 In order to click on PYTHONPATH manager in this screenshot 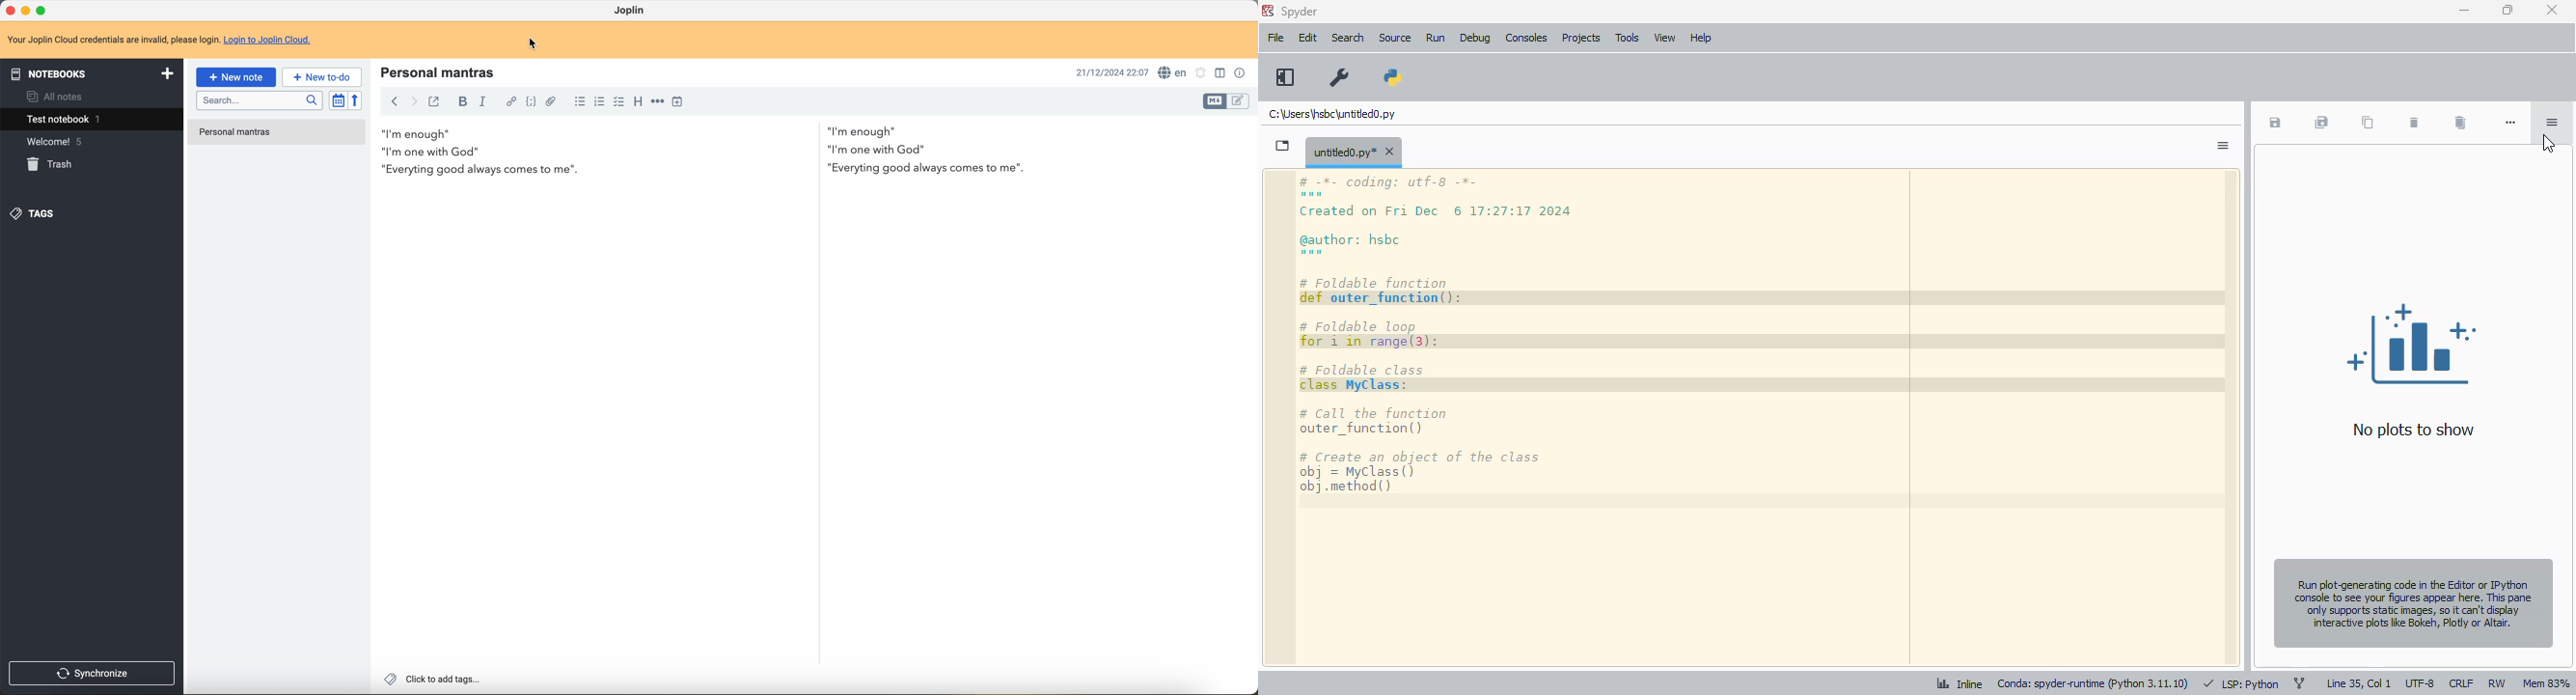, I will do `click(1393, 77)`.